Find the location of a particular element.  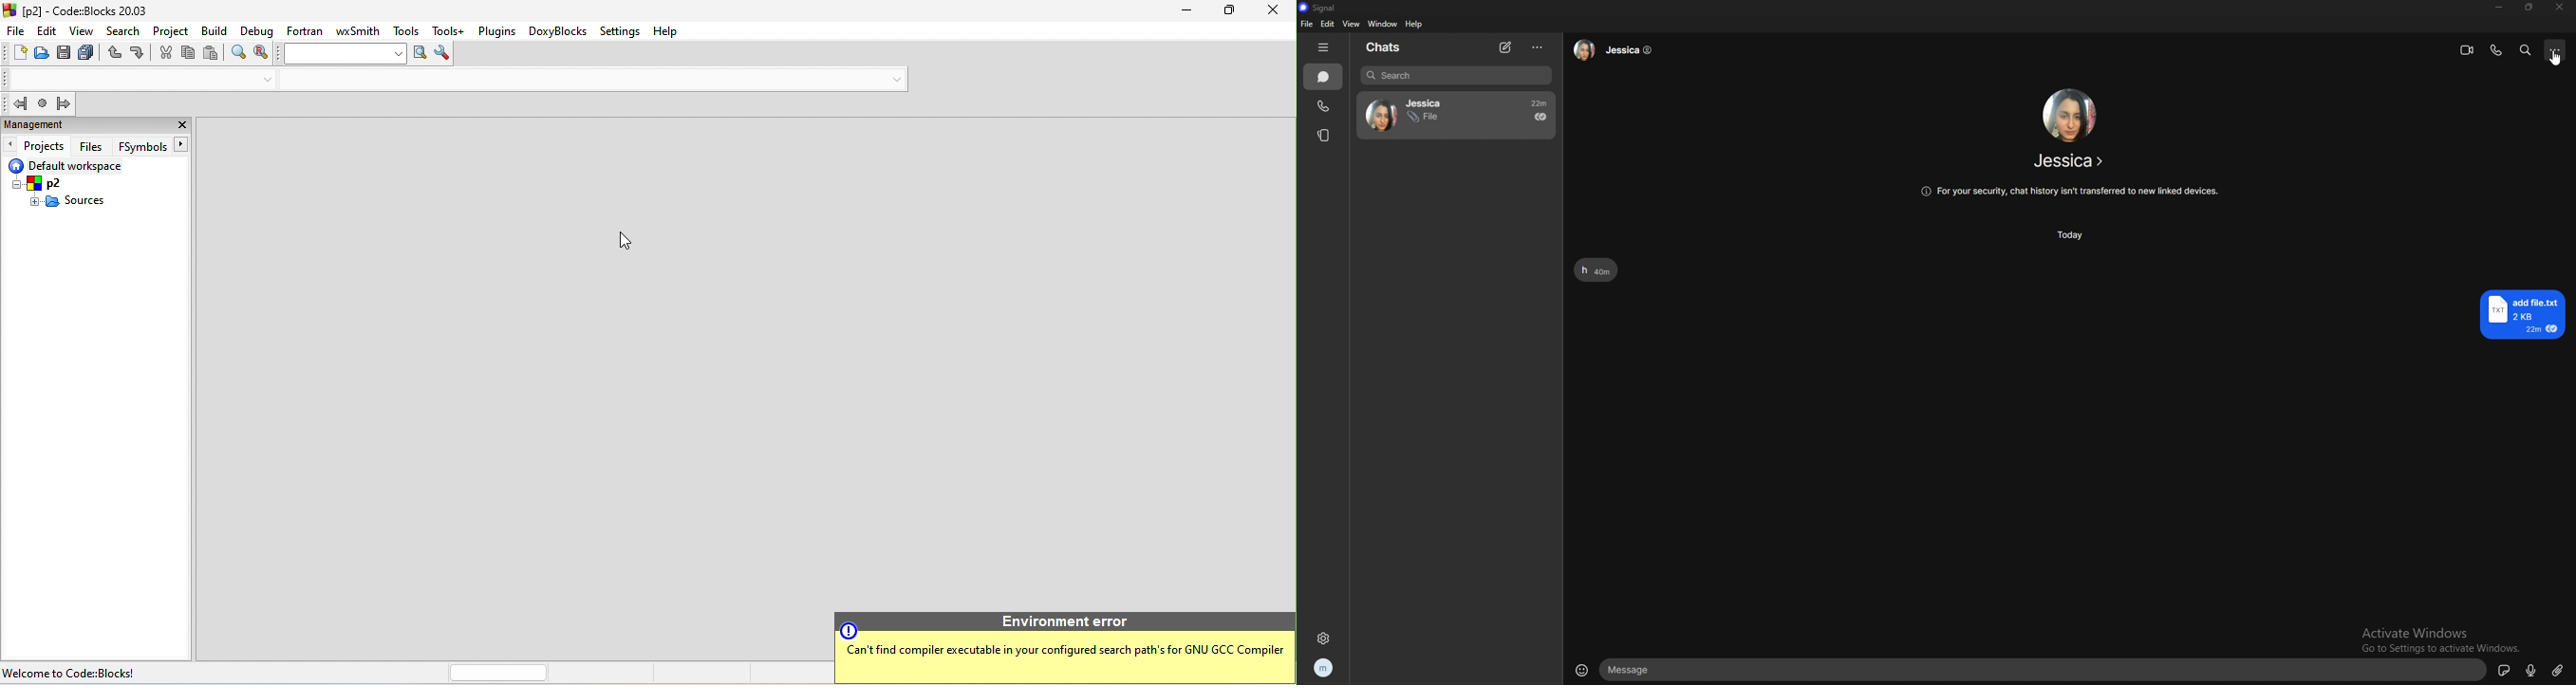

sources is located at coordinates (66, 200).